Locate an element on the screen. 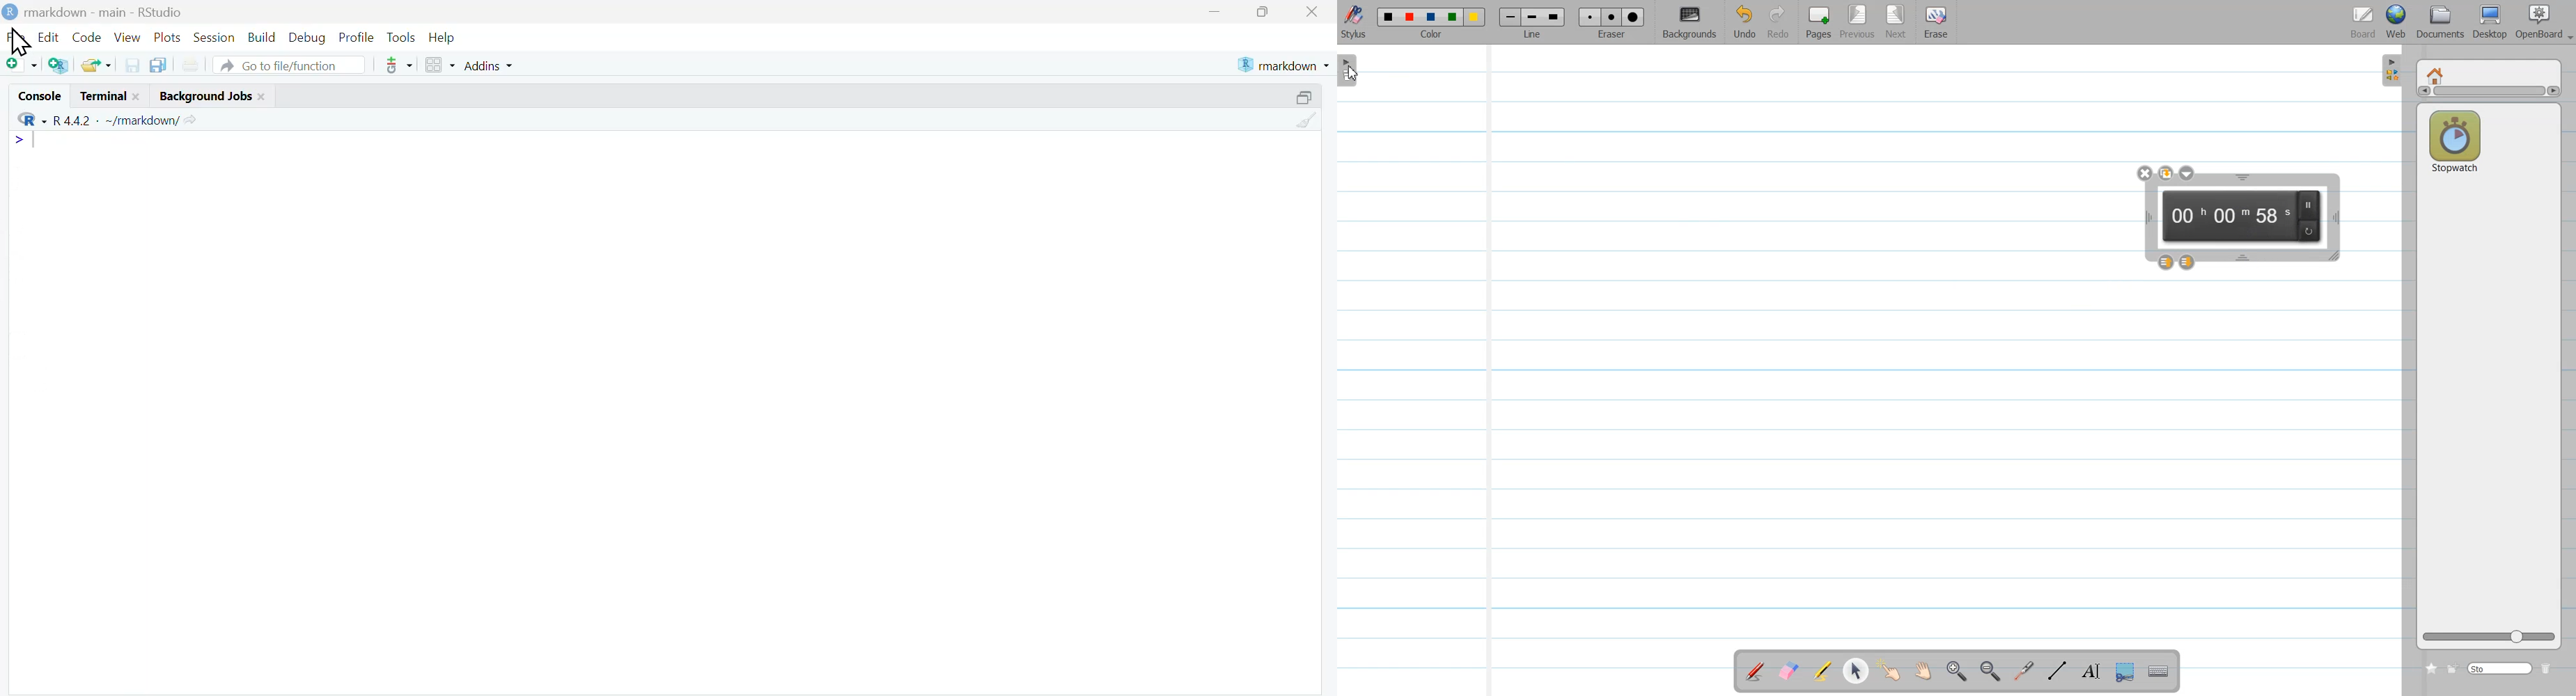 The width and height of the screenshot is (2576, 700). View is located at coordinates (127, 37).